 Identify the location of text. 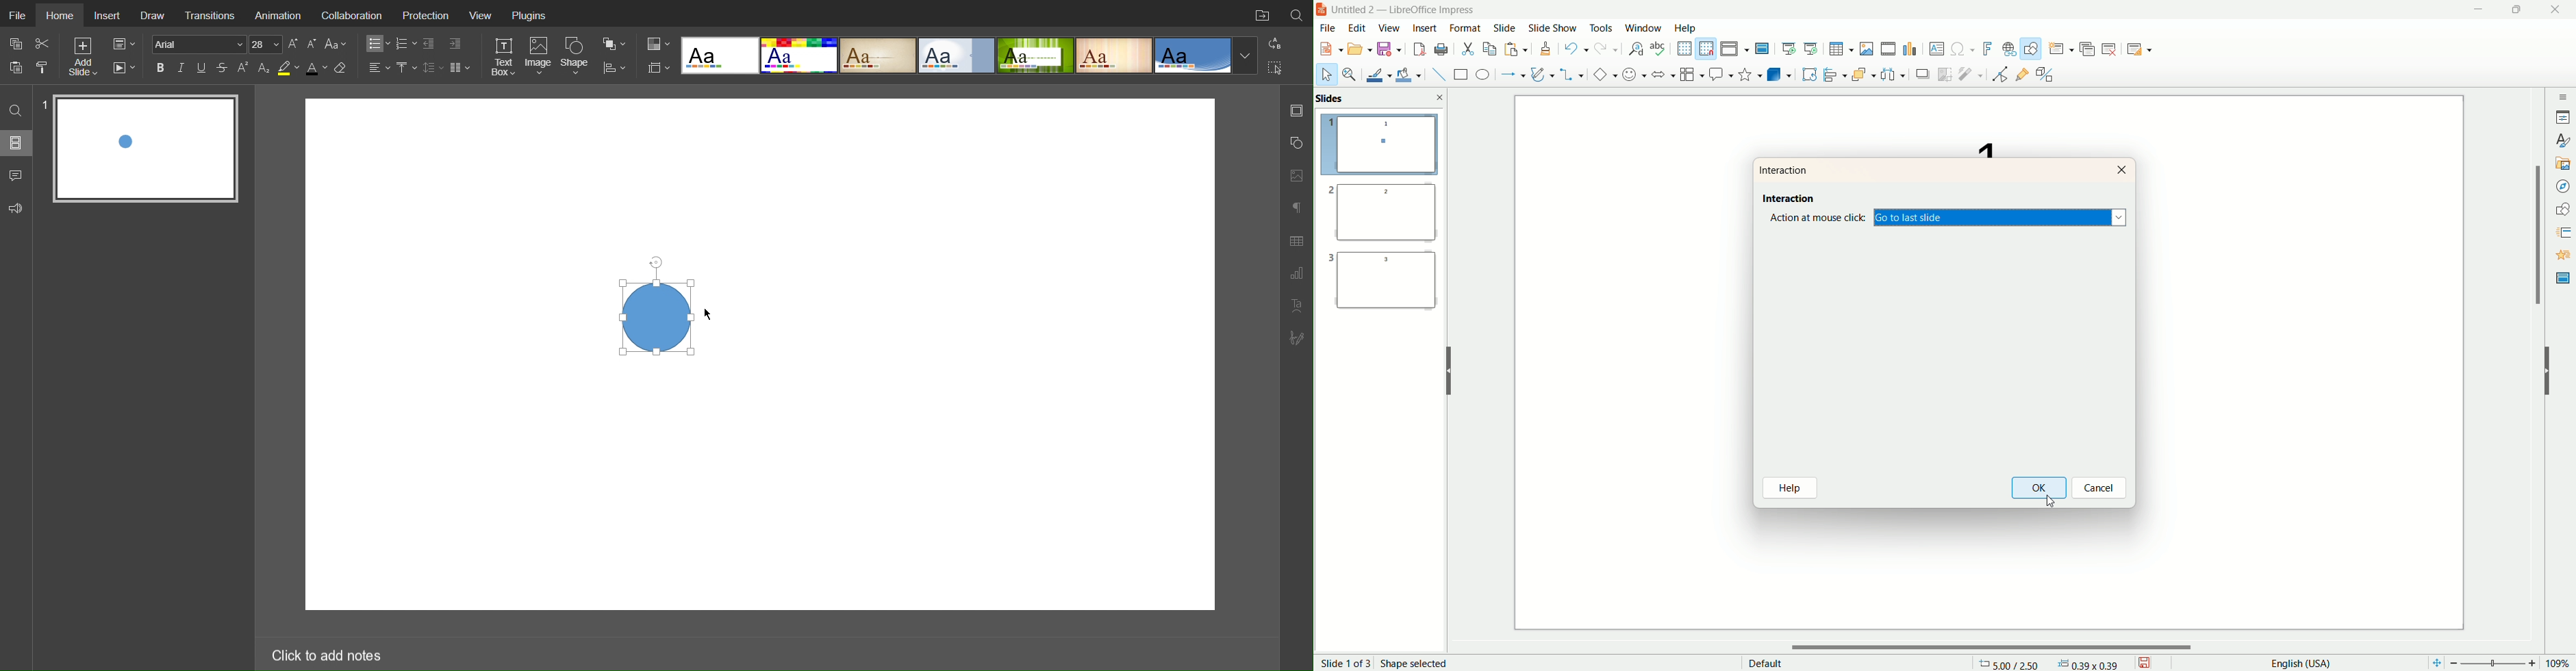
(1977, 143).